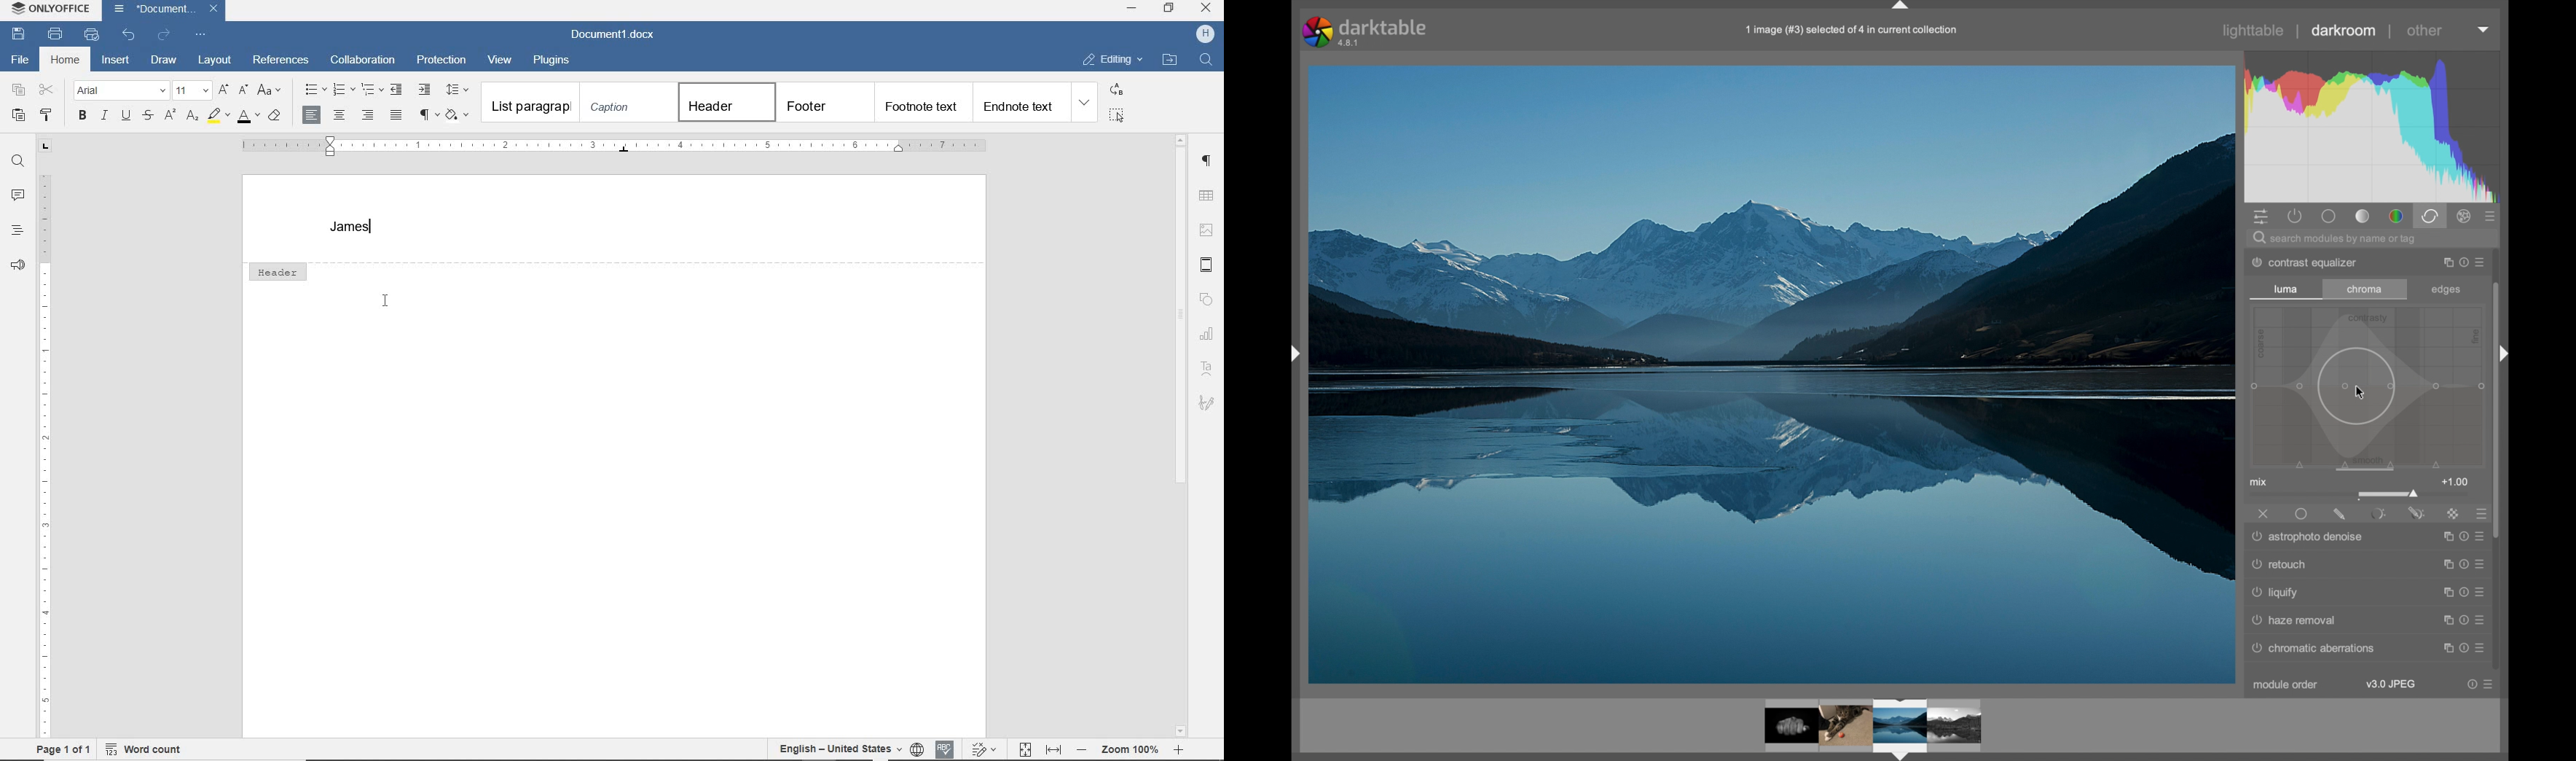 This screenshot has width=2576, height=784. What do you see at coordinates (2374, 125) in the screenshot?
I see `histogram` at bounding box center [2374, 125].